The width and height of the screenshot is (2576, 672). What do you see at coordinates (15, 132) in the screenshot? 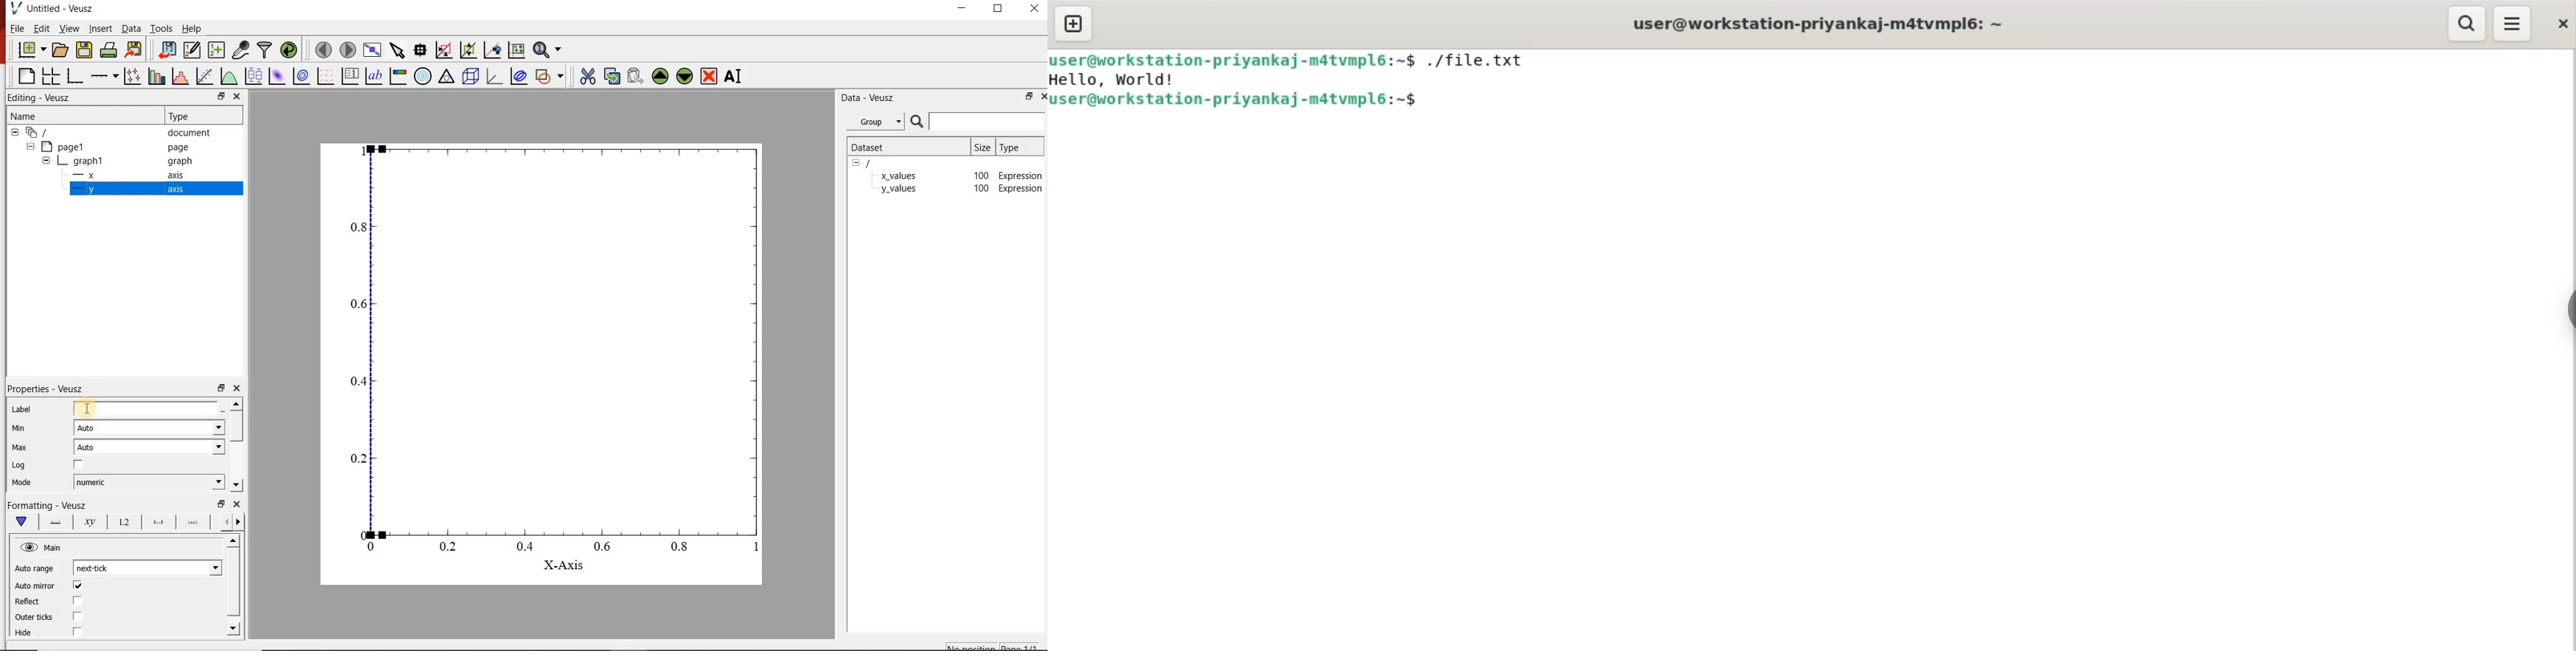
I see `hide` at bounding box center [15, 132].